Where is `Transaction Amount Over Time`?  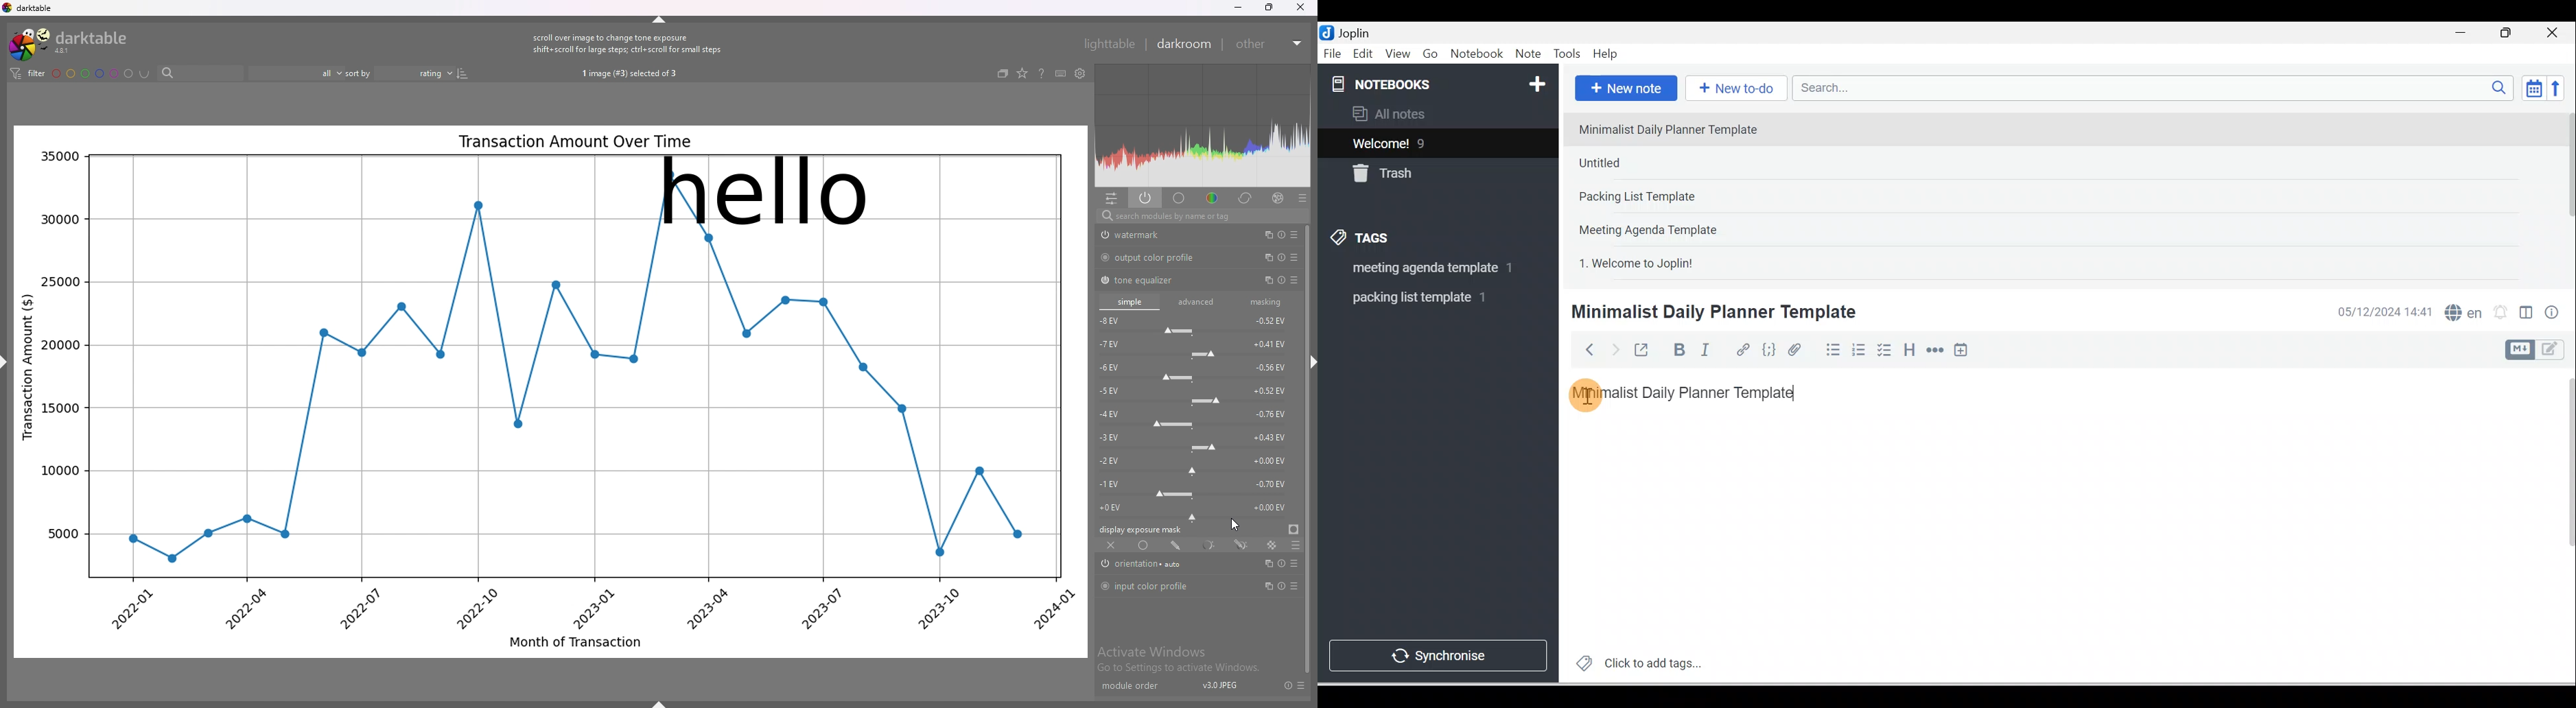 Transaction Amount Over Time is located at coordinates (574, 141).